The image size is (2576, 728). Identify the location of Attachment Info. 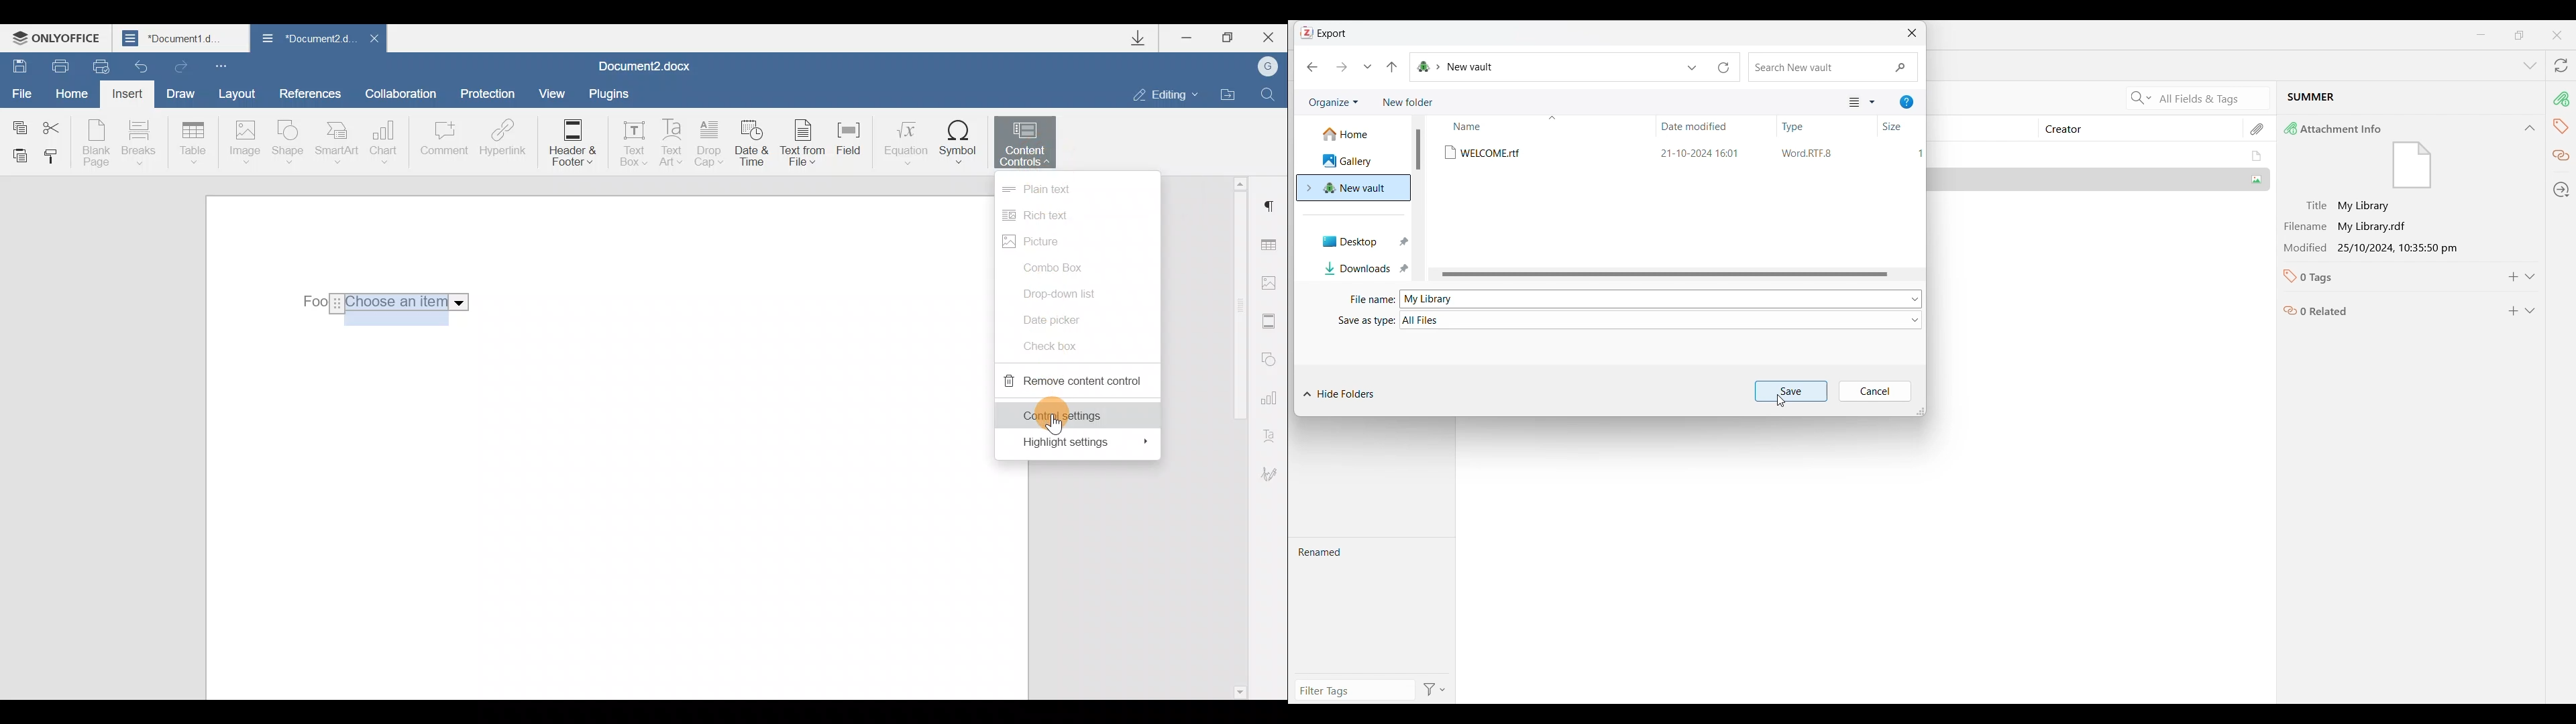
(2394, 156).